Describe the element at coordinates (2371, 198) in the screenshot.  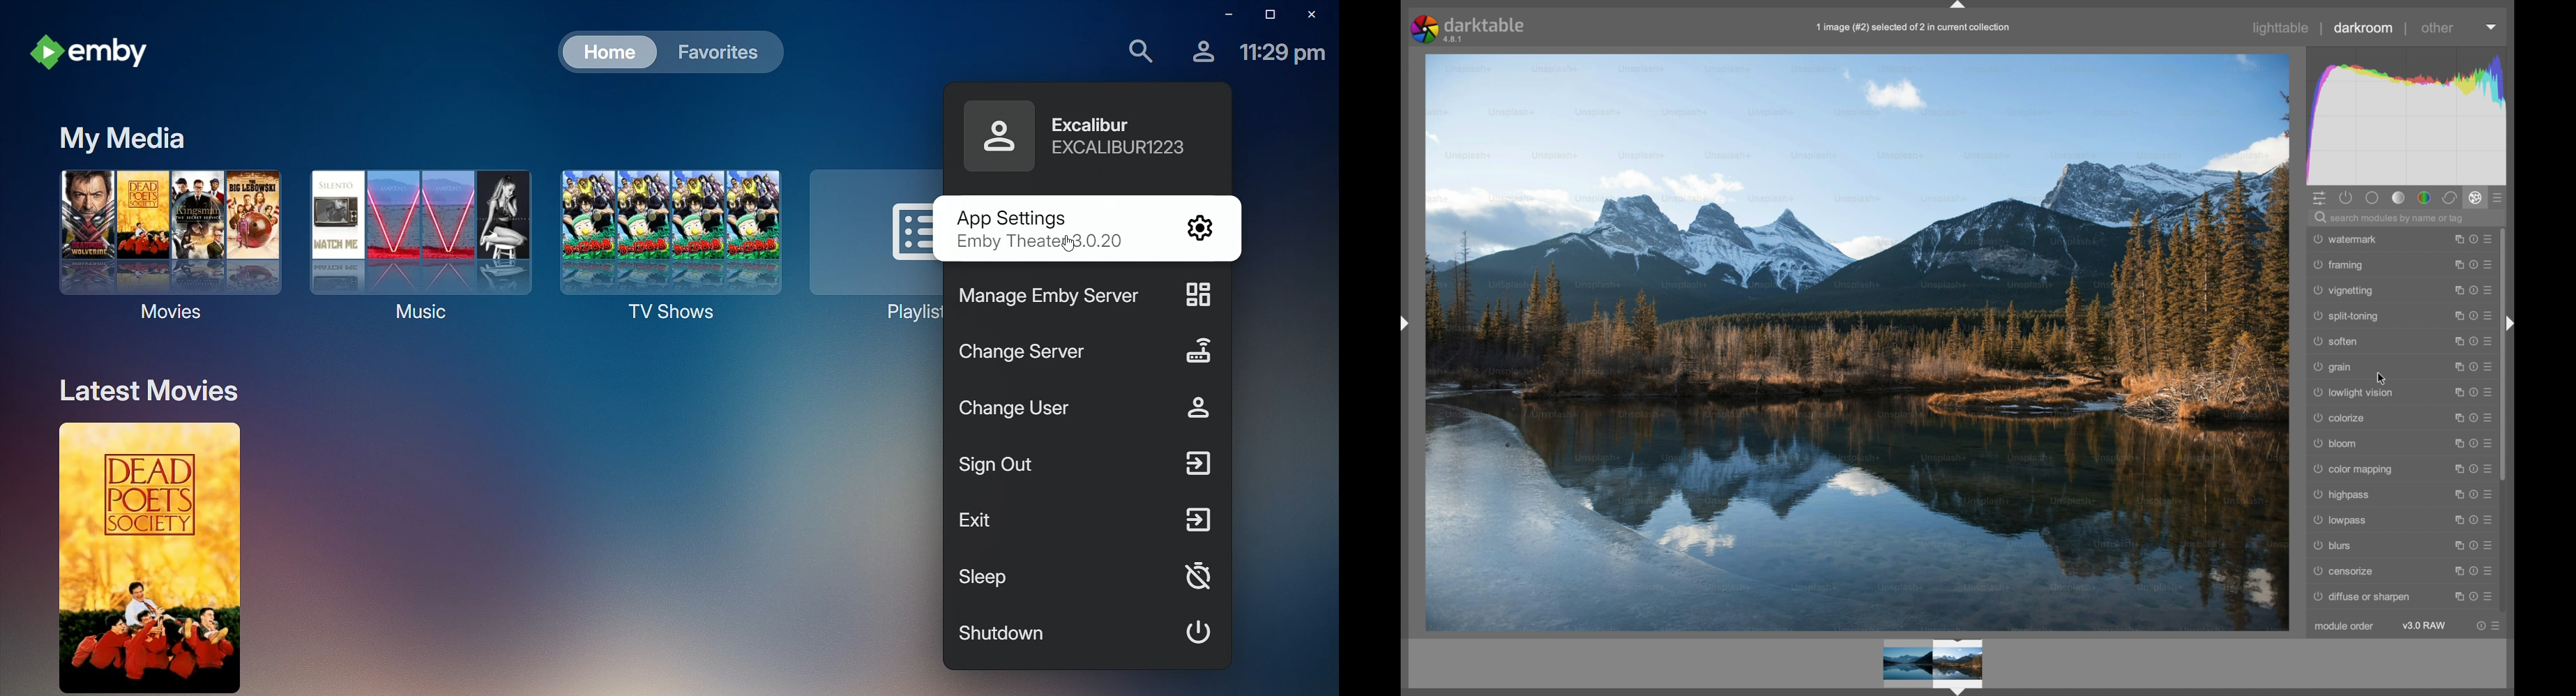
I see `base` at that location.